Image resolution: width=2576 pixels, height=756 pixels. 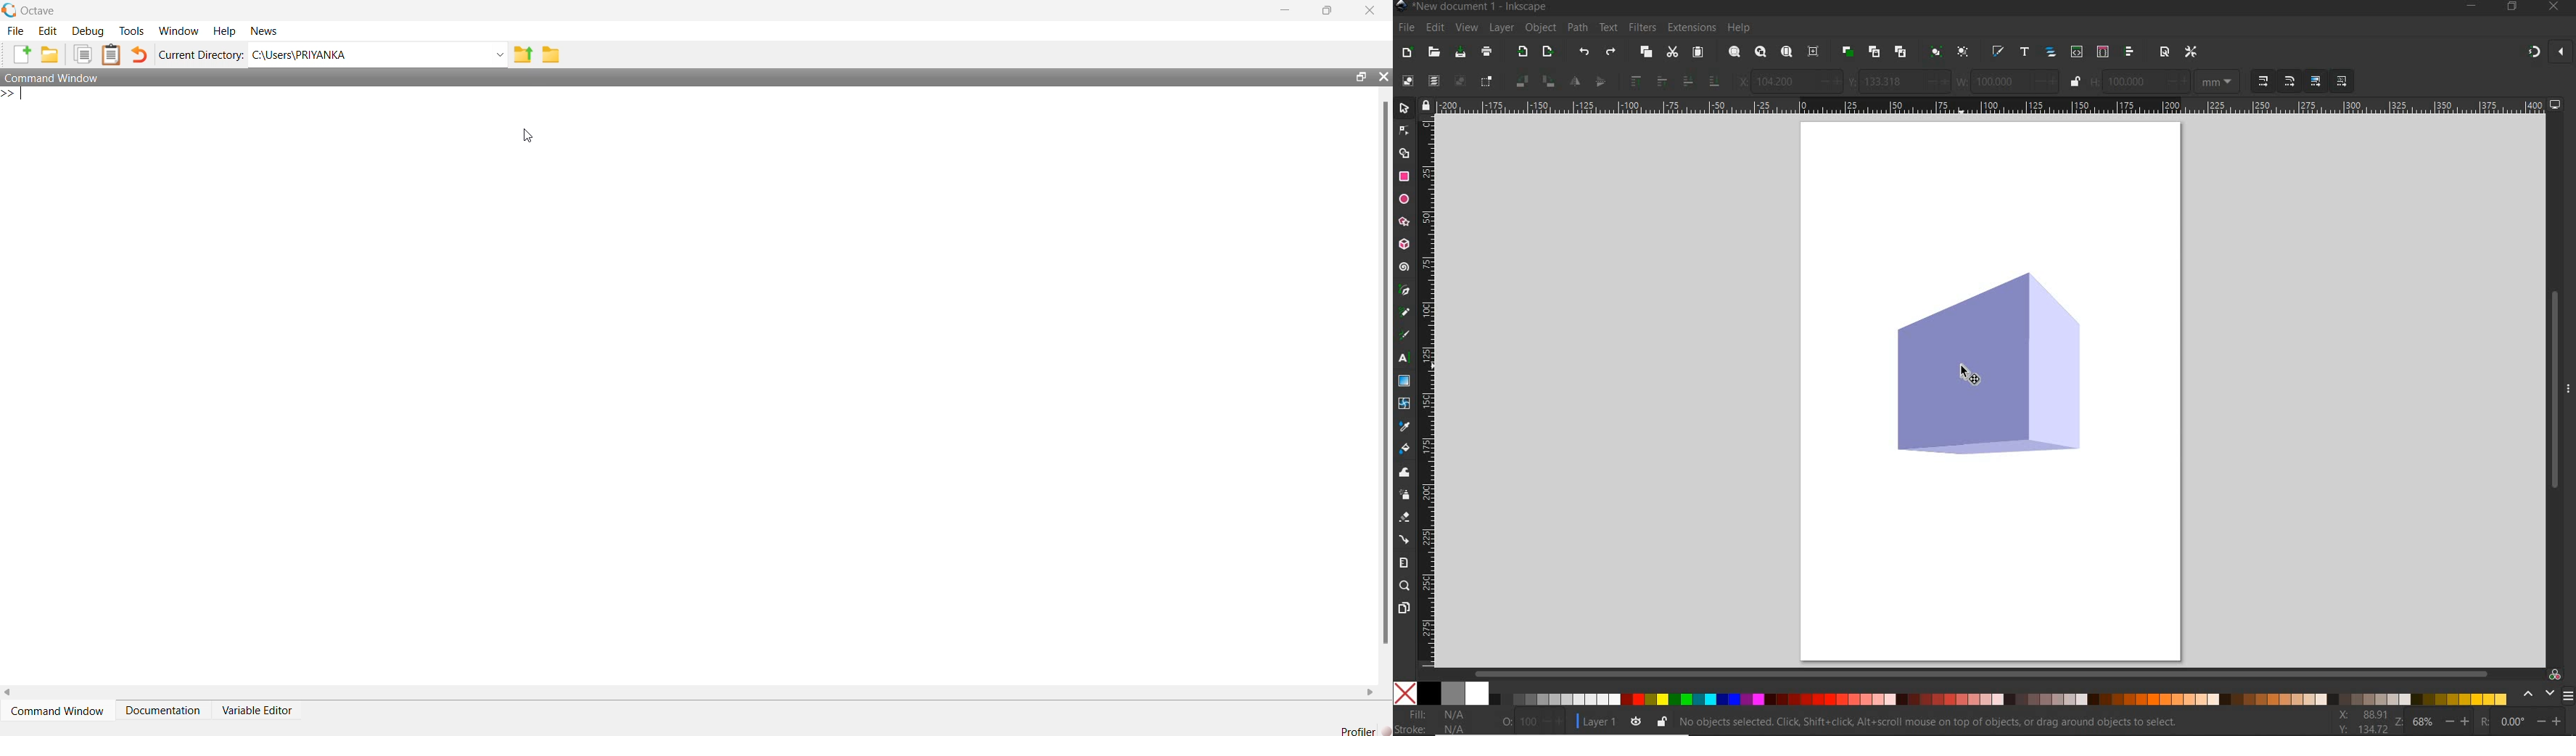 I want to click on increase/decrease, so click(x=2176, y=81).